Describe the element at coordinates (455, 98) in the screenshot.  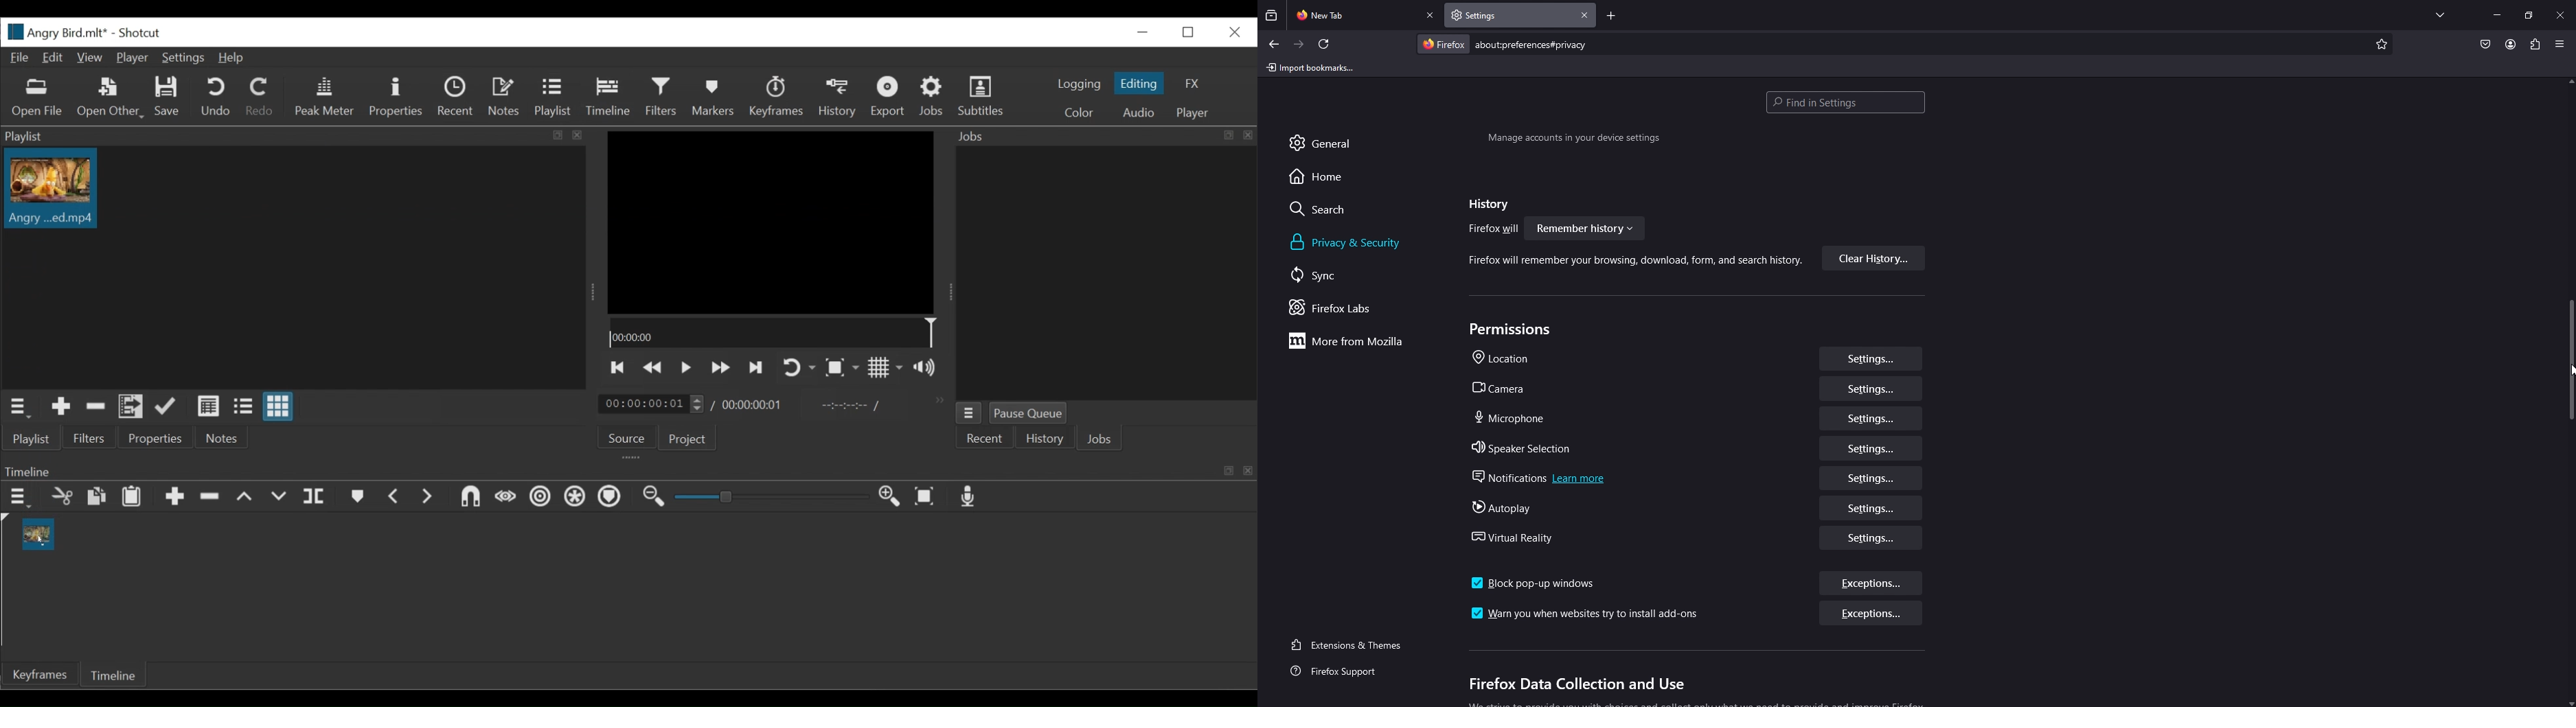
I see `Recent` at that location.